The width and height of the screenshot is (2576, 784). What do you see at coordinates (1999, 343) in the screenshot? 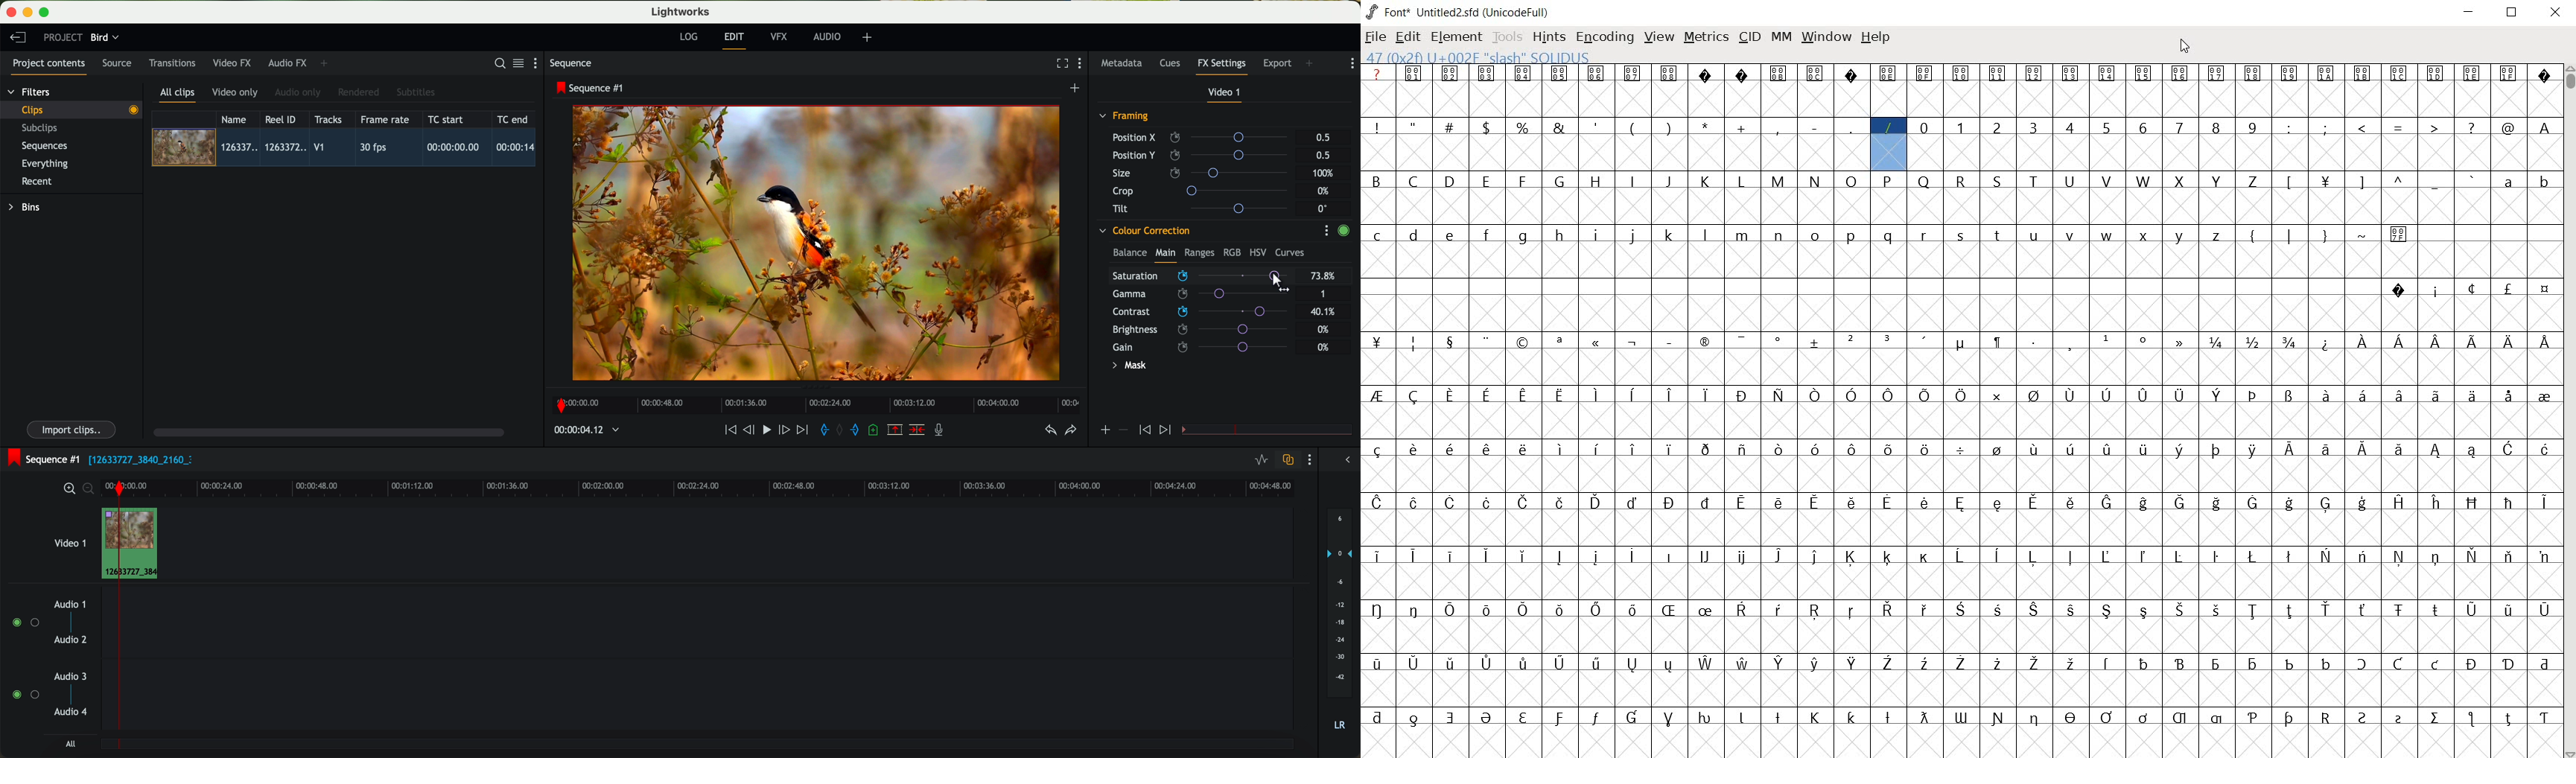
I see `glyph` at bounding box center [1999, 343].